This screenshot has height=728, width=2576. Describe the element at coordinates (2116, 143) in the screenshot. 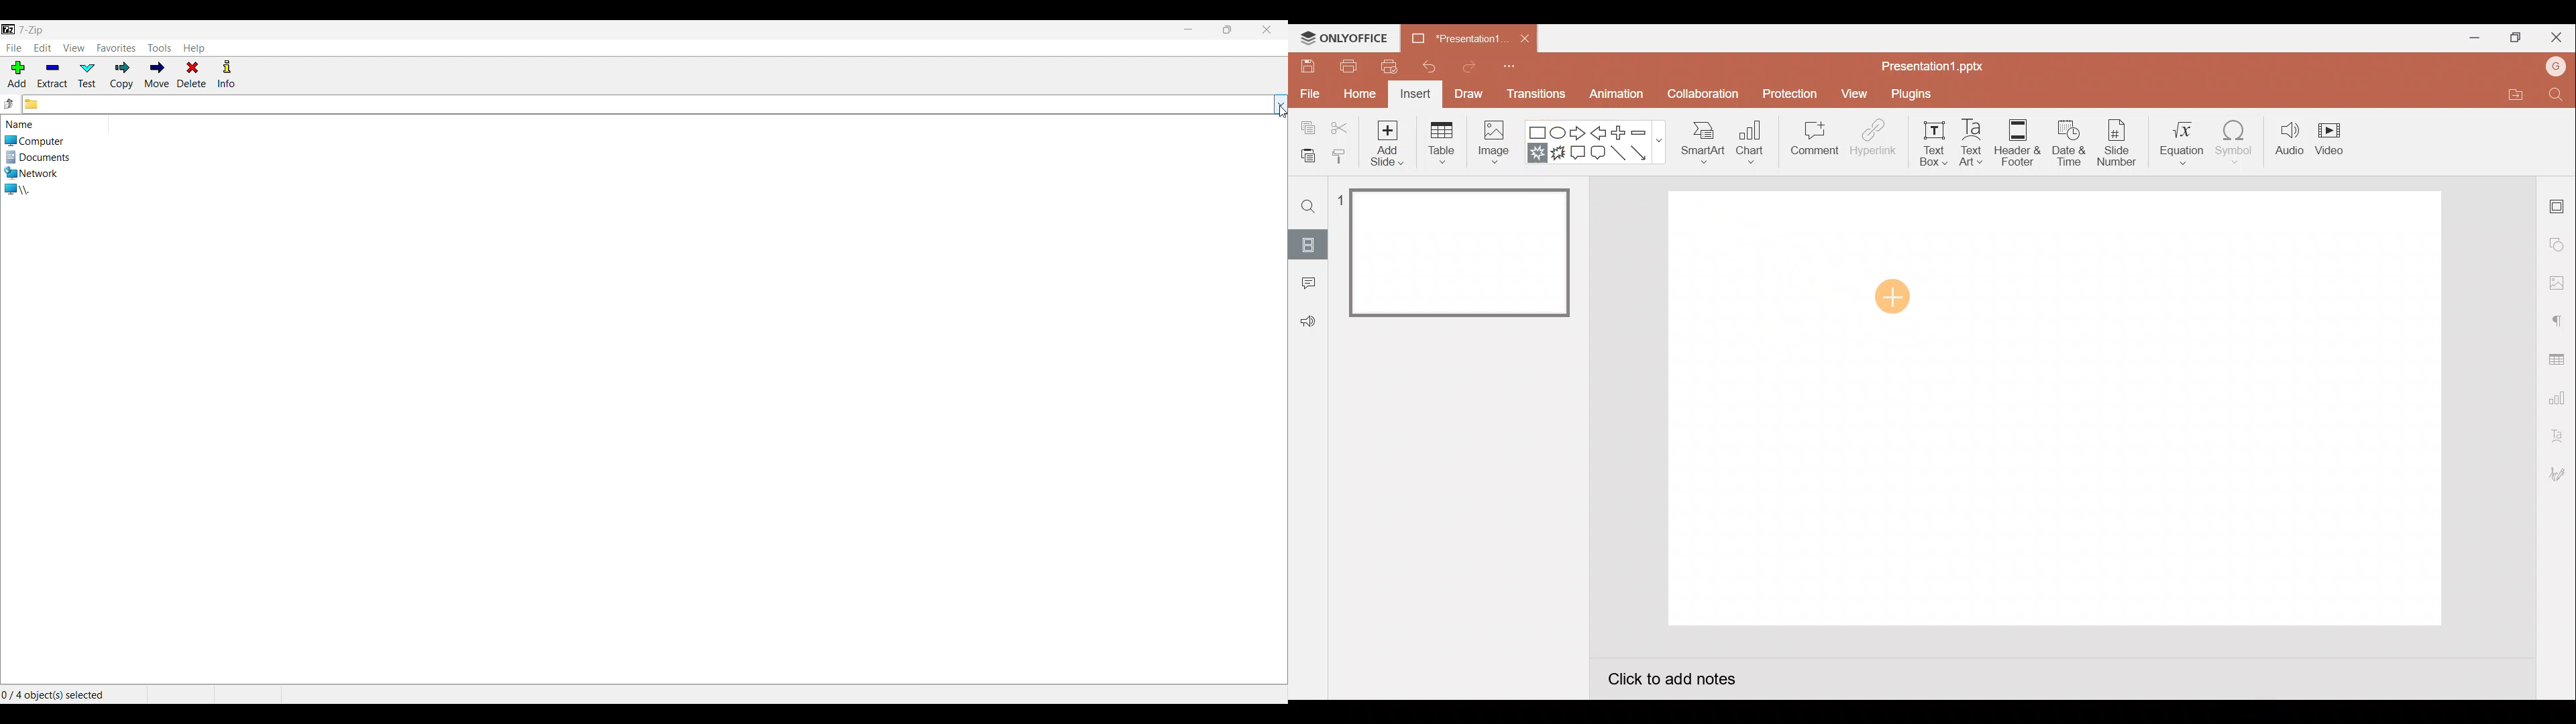

I see `Slide number` at that location.